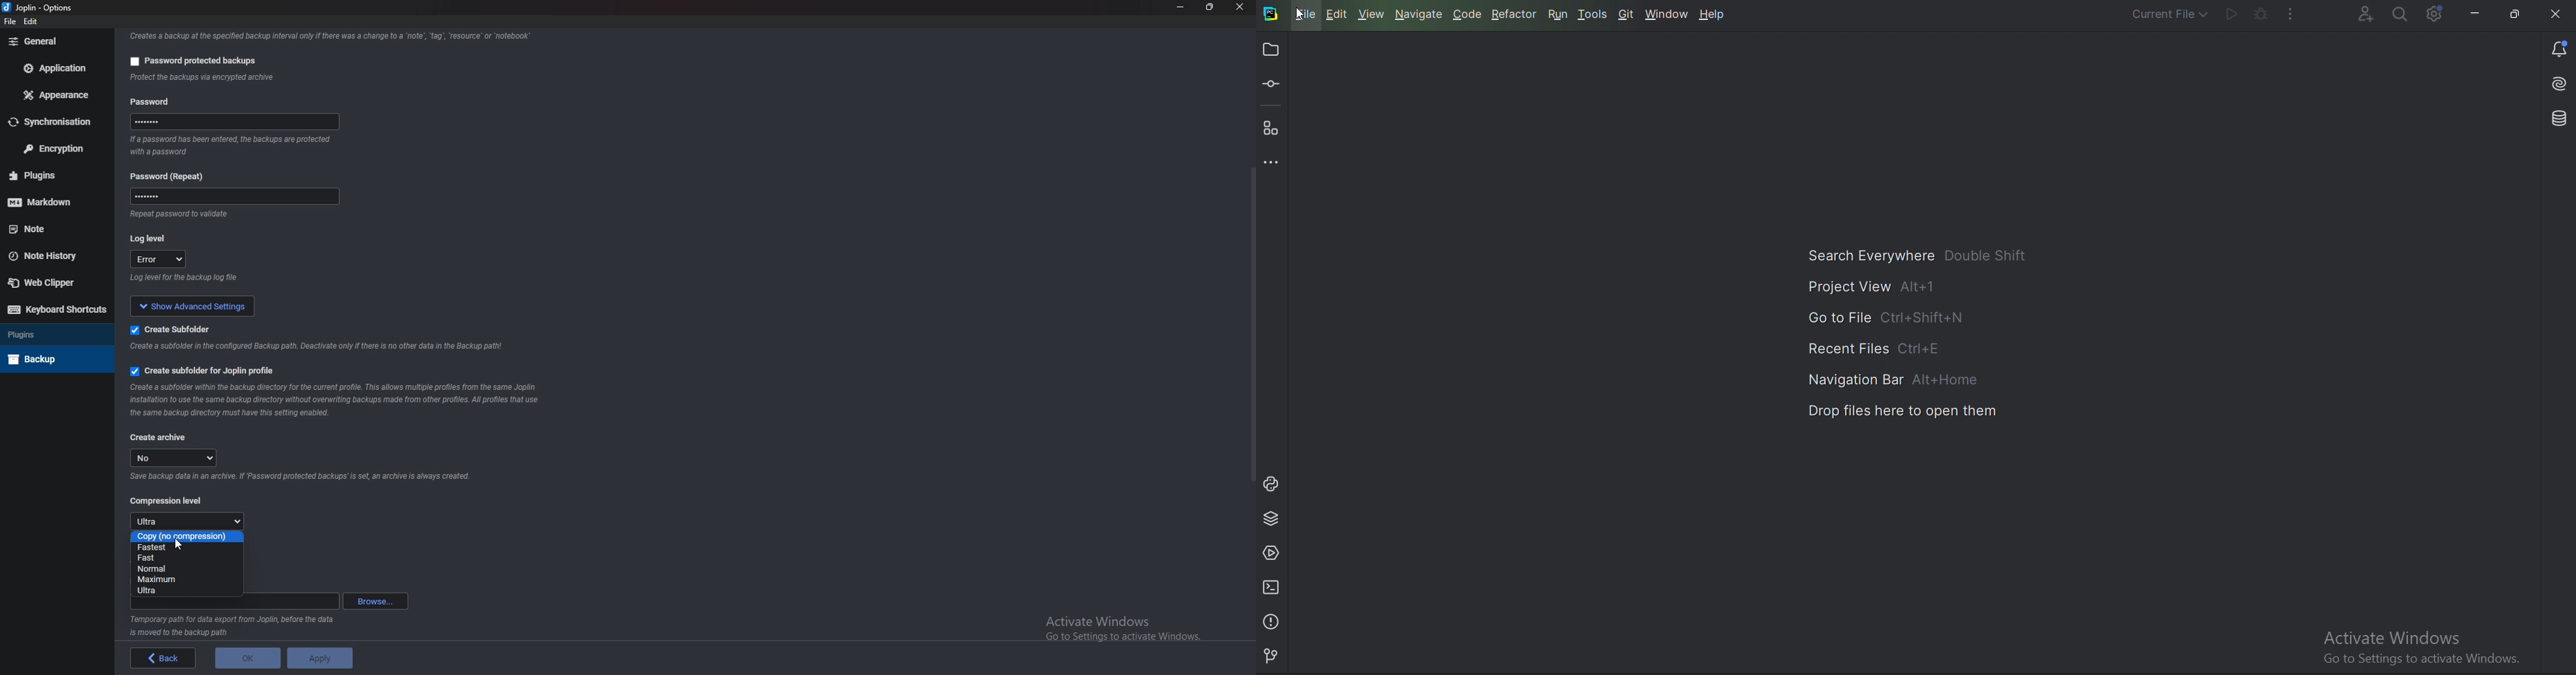 Image resolution: width=2576 pixels, height=700 pixels. I want to click on note, so click(52, 229).